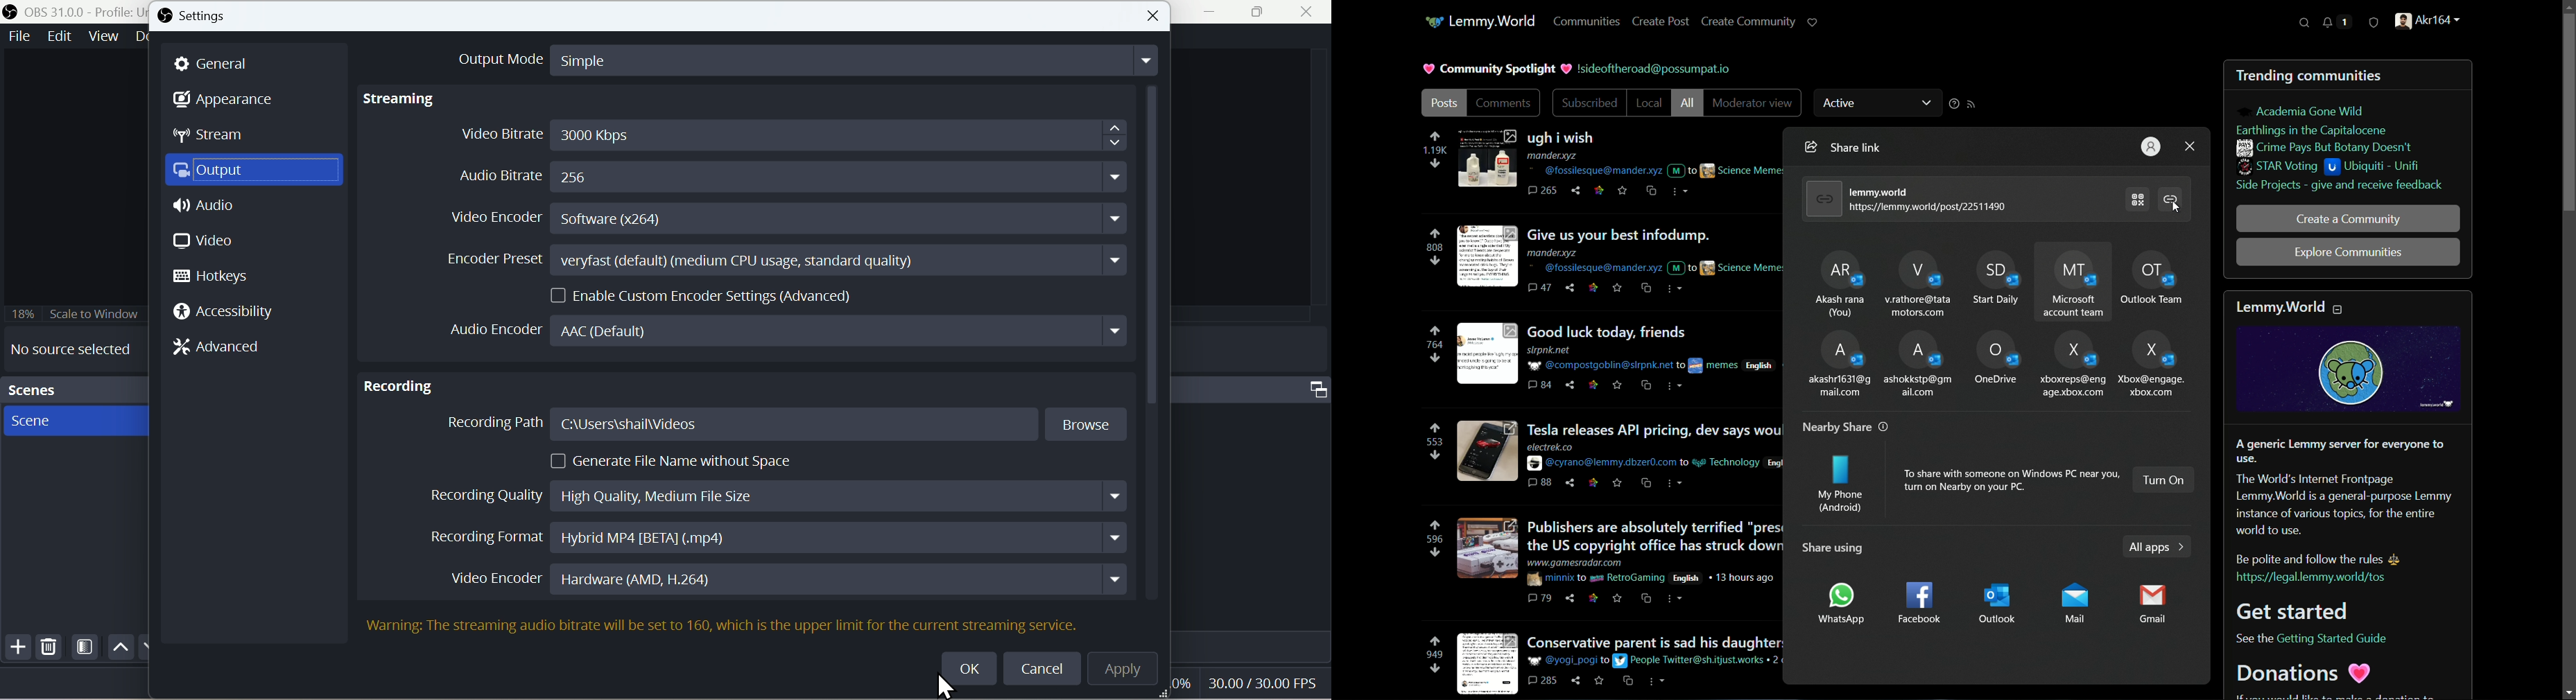 The height and width of the screenshot is (700, 2576). Describe the element at coordinates (221, 63) in the screenshot. I see `General` at that location.